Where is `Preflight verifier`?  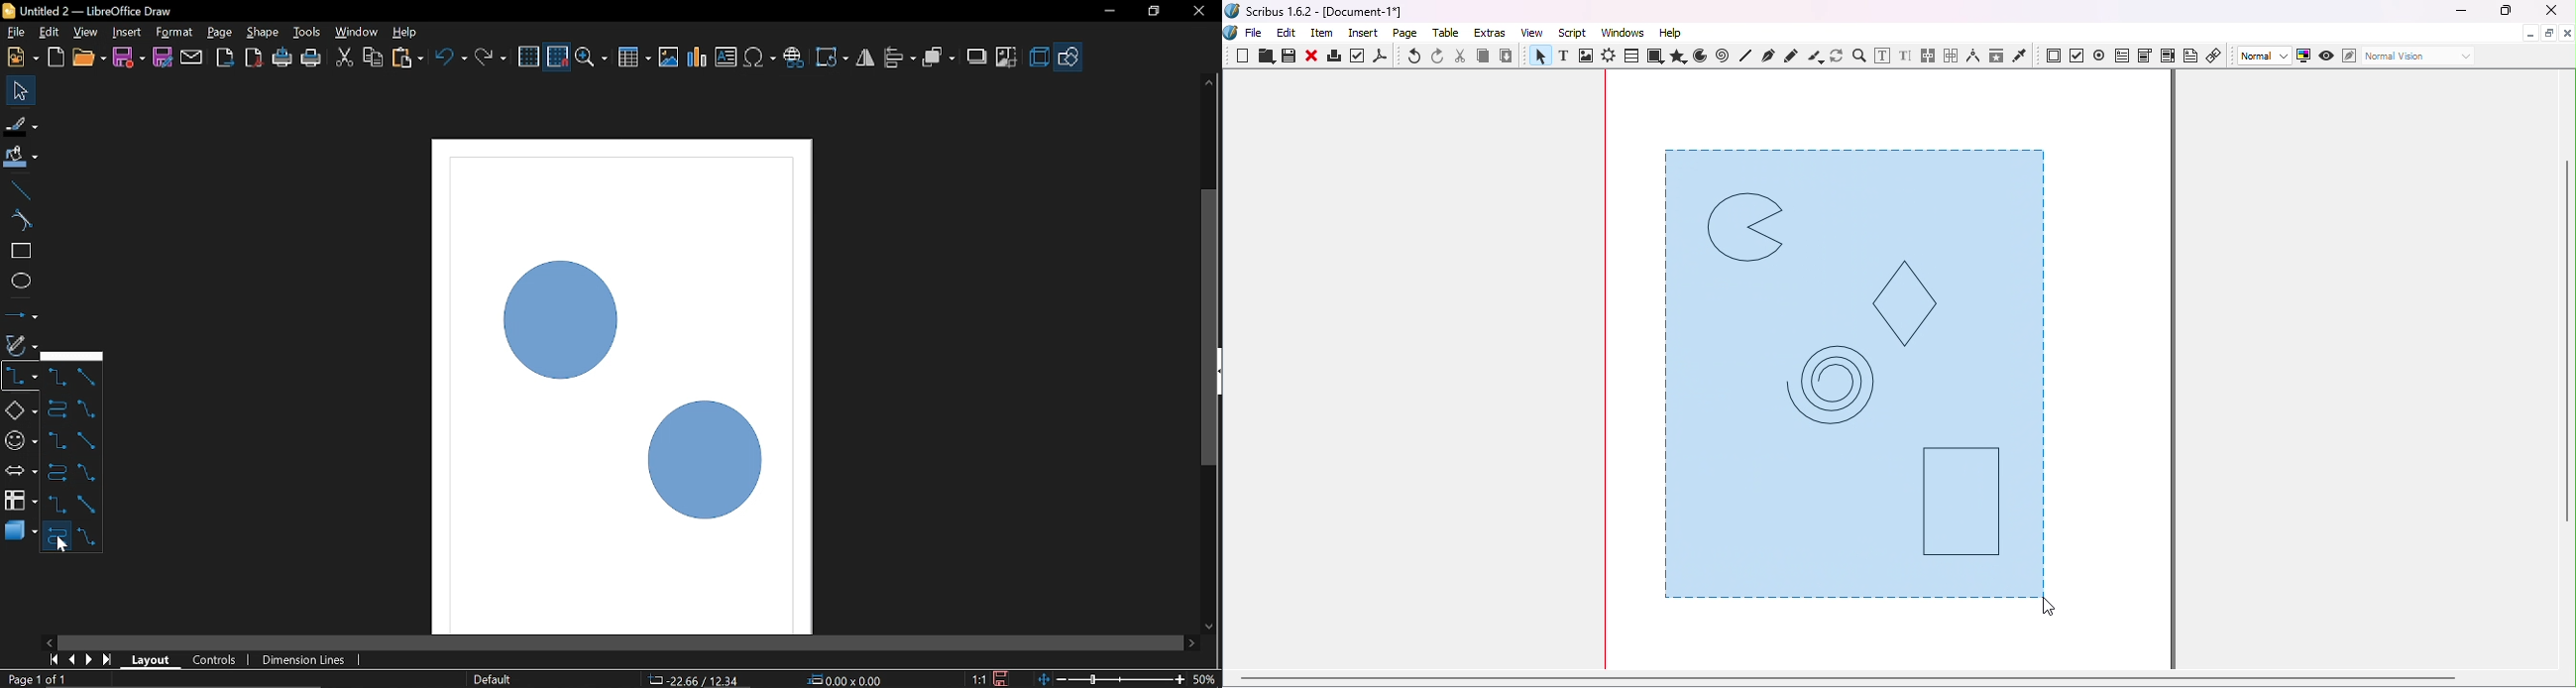
Preflight verifier is located at coordinates (1358, 58).